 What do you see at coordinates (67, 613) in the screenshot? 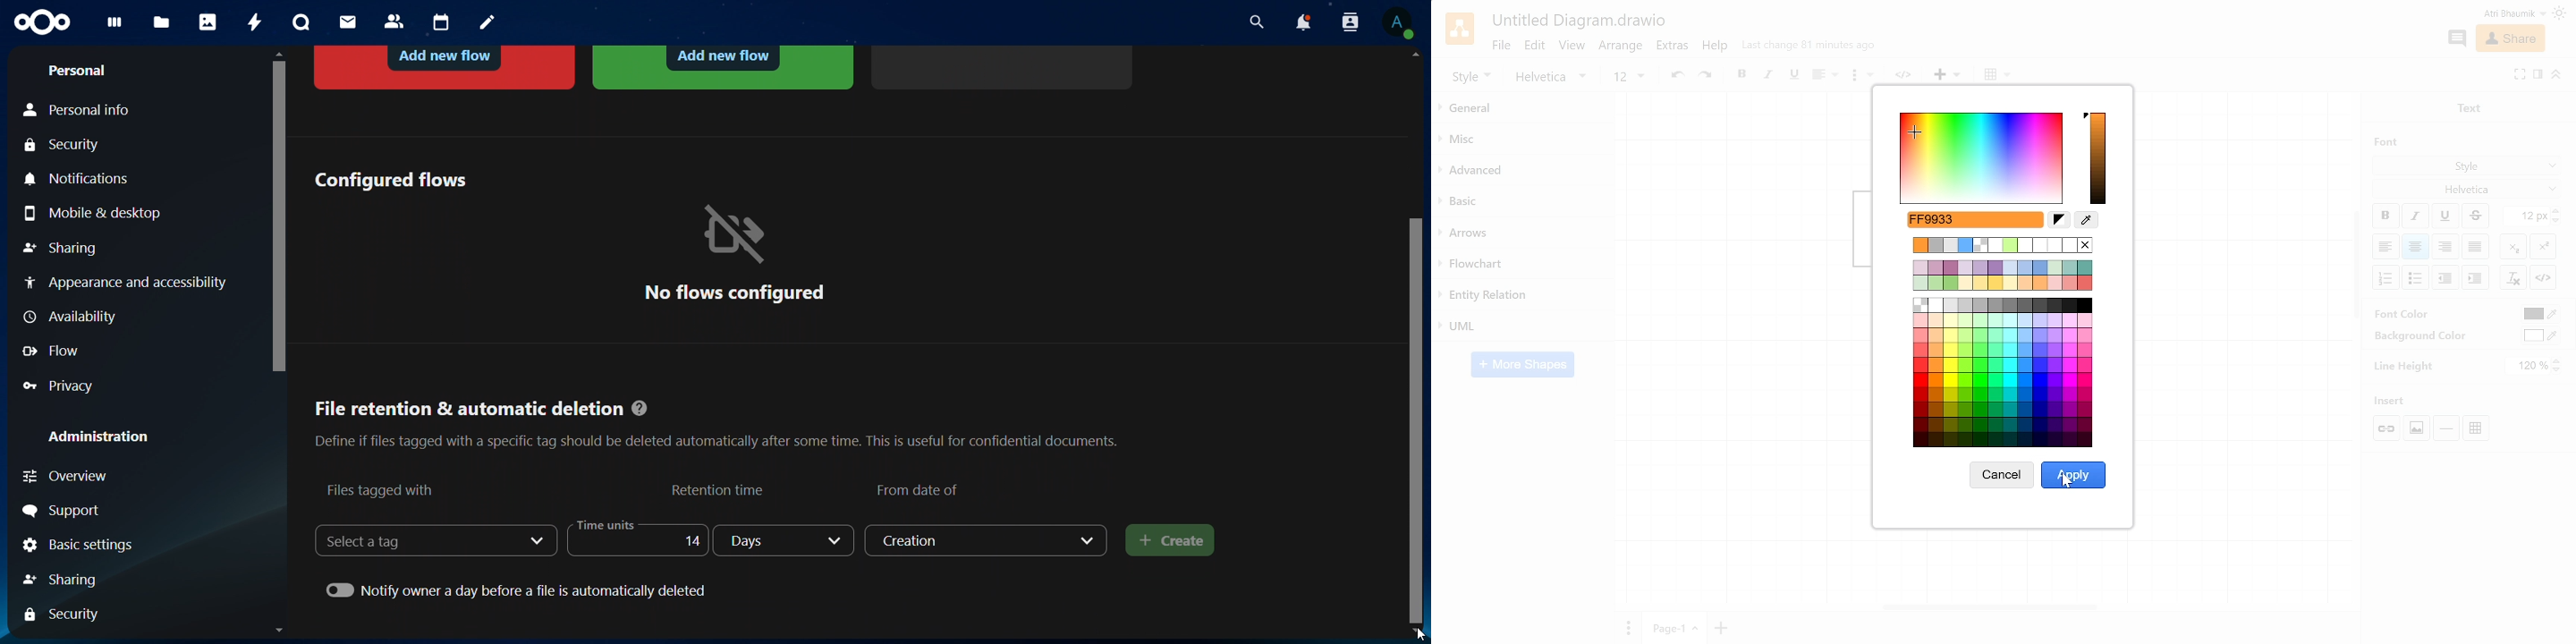
I see `security` at bounding box center [67, 613].